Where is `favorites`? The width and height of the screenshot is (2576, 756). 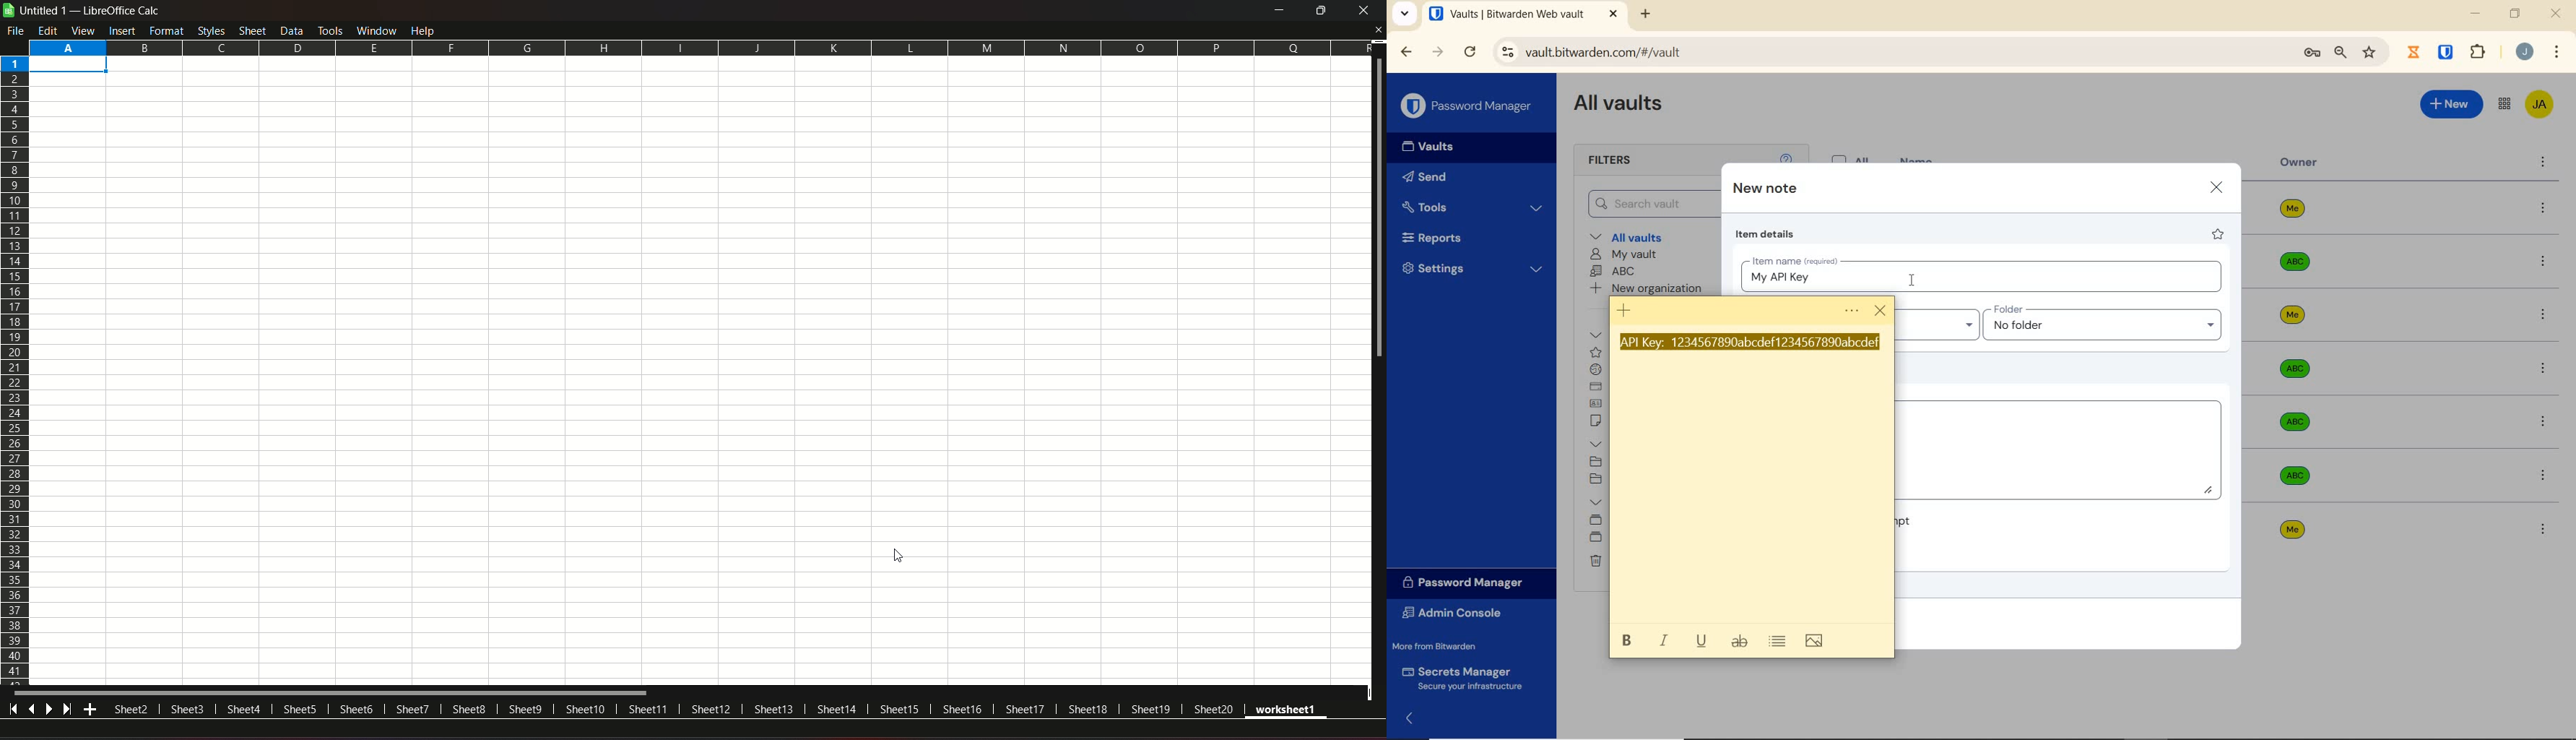 favorites is located at coordinates (1594, 352).